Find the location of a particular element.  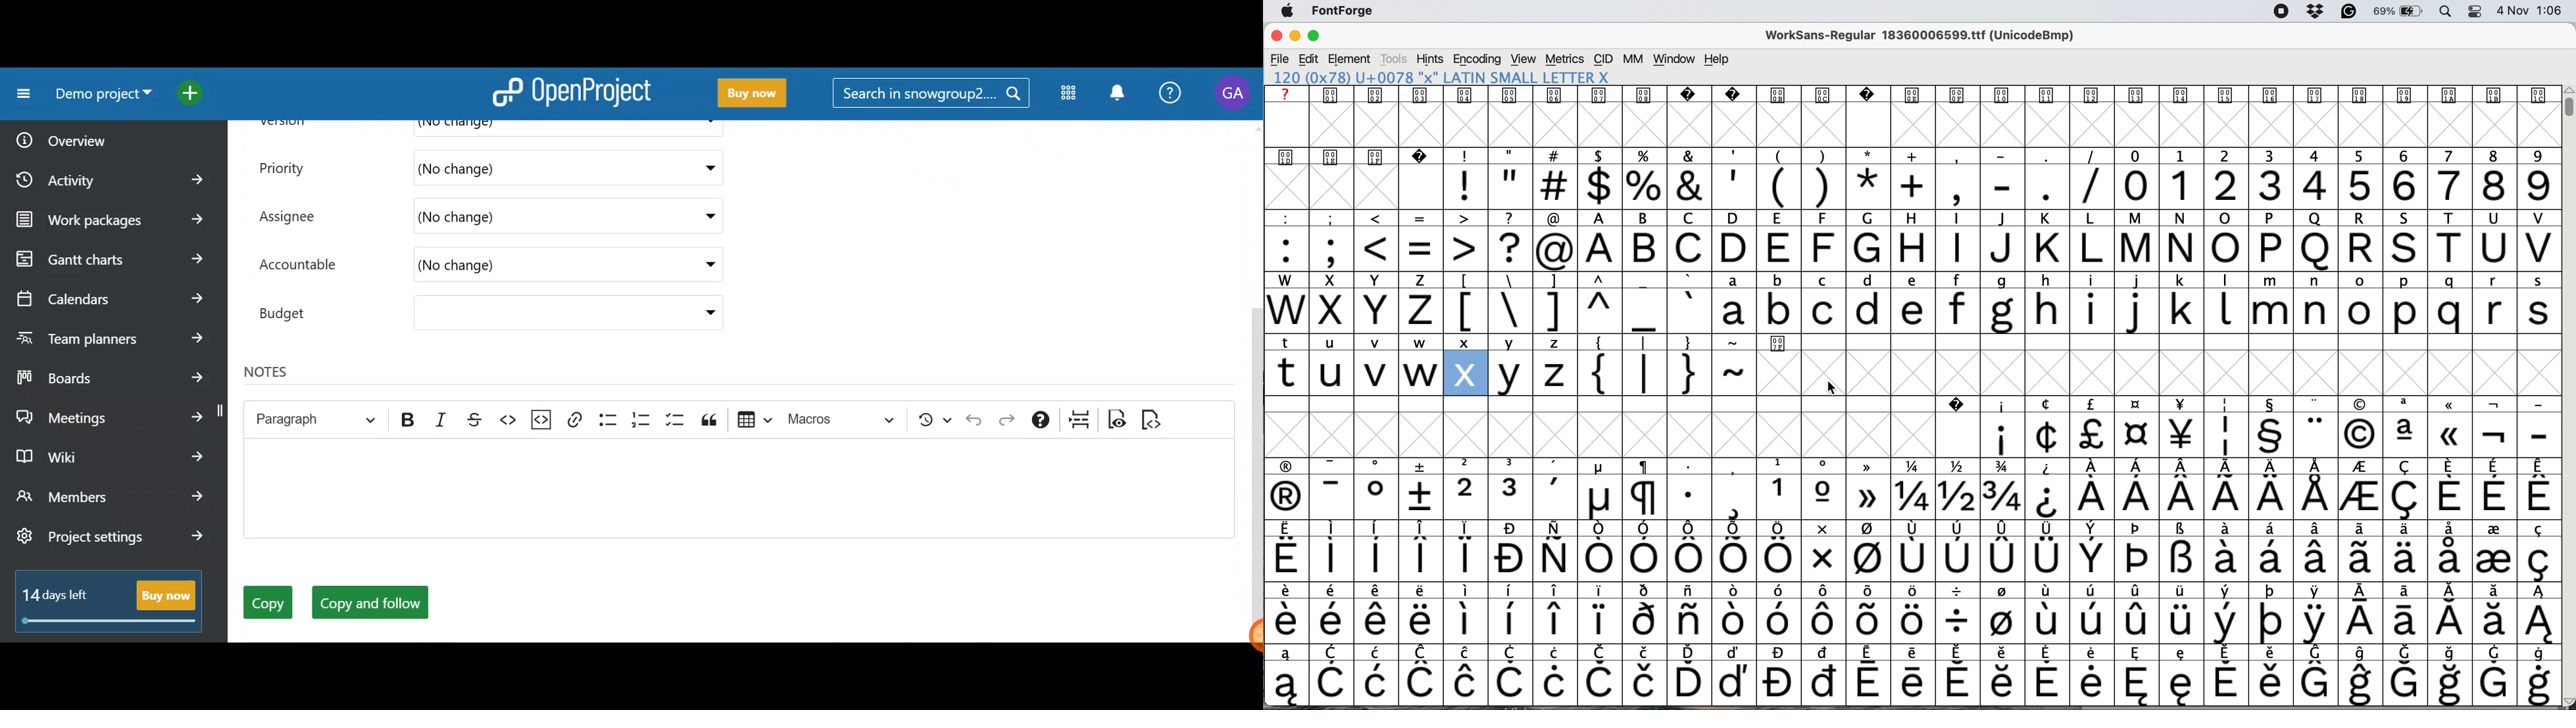

Demo project is located at coordinates (99, 97).